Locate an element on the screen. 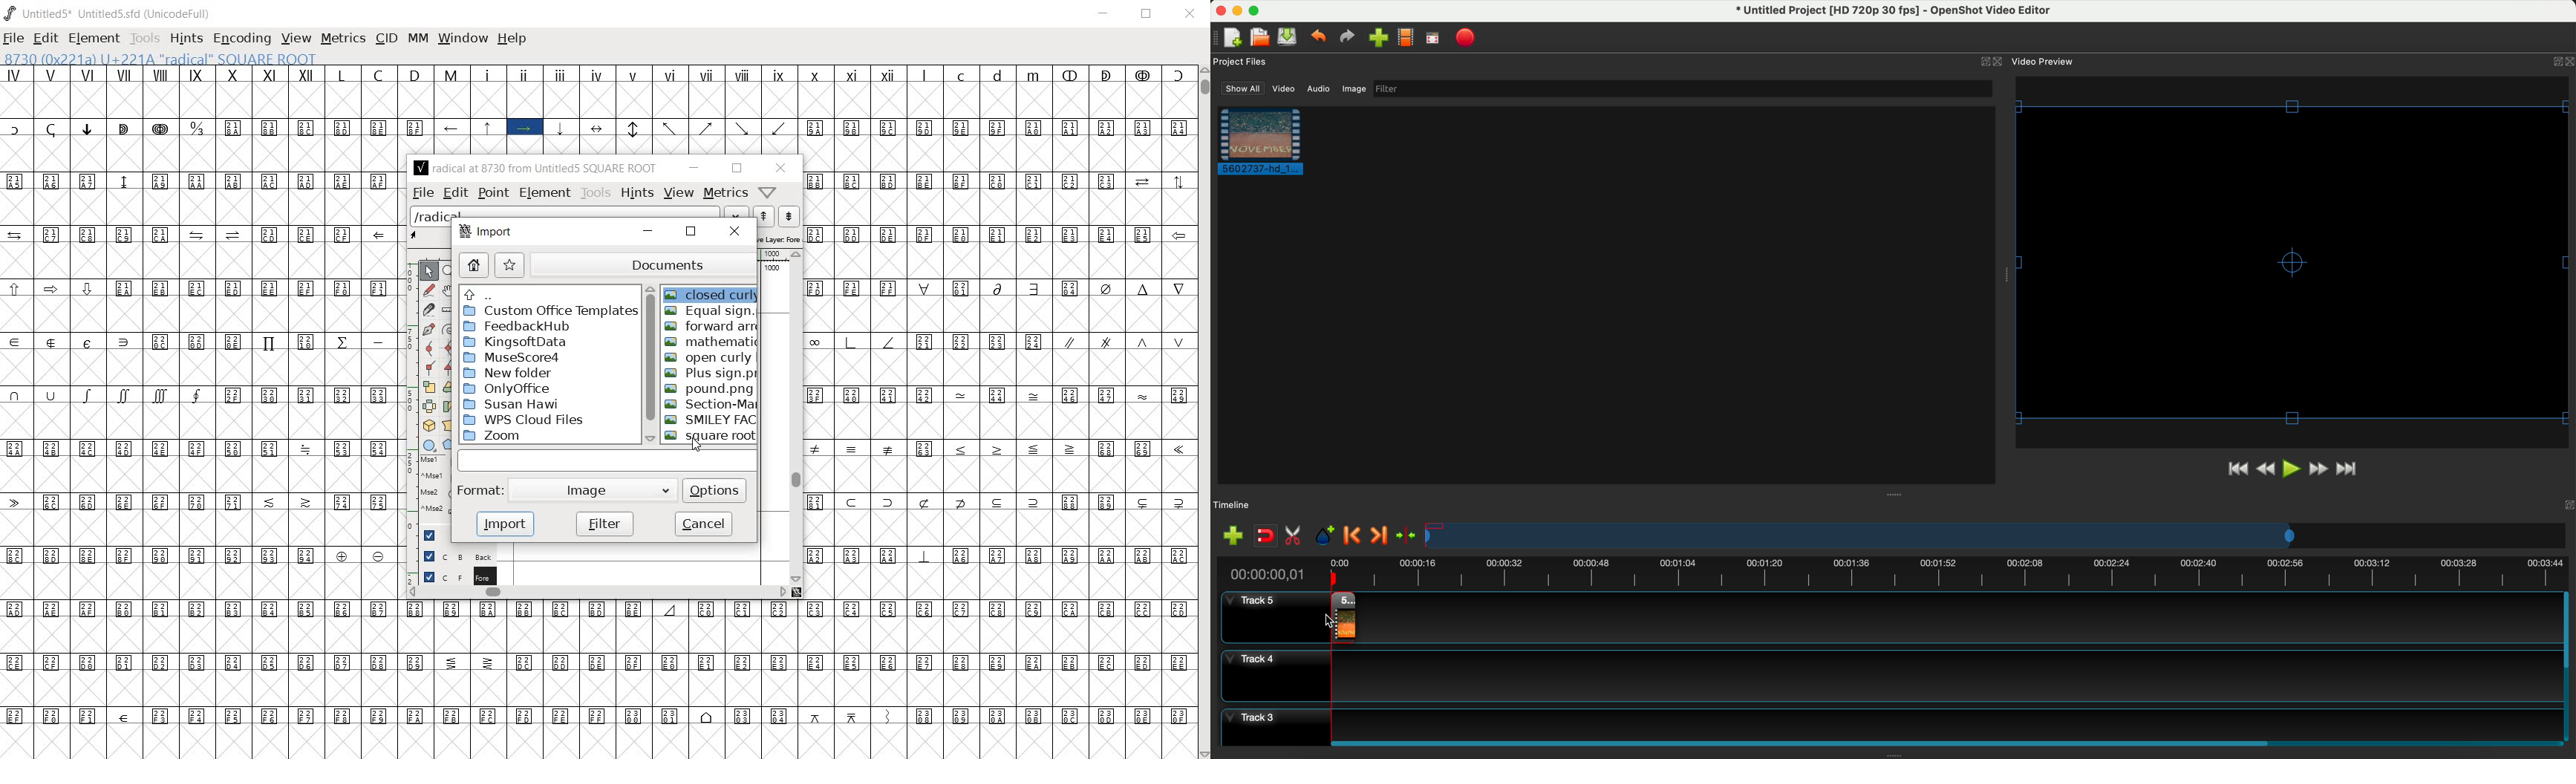  minimize is located at coordinates (1979, 63).